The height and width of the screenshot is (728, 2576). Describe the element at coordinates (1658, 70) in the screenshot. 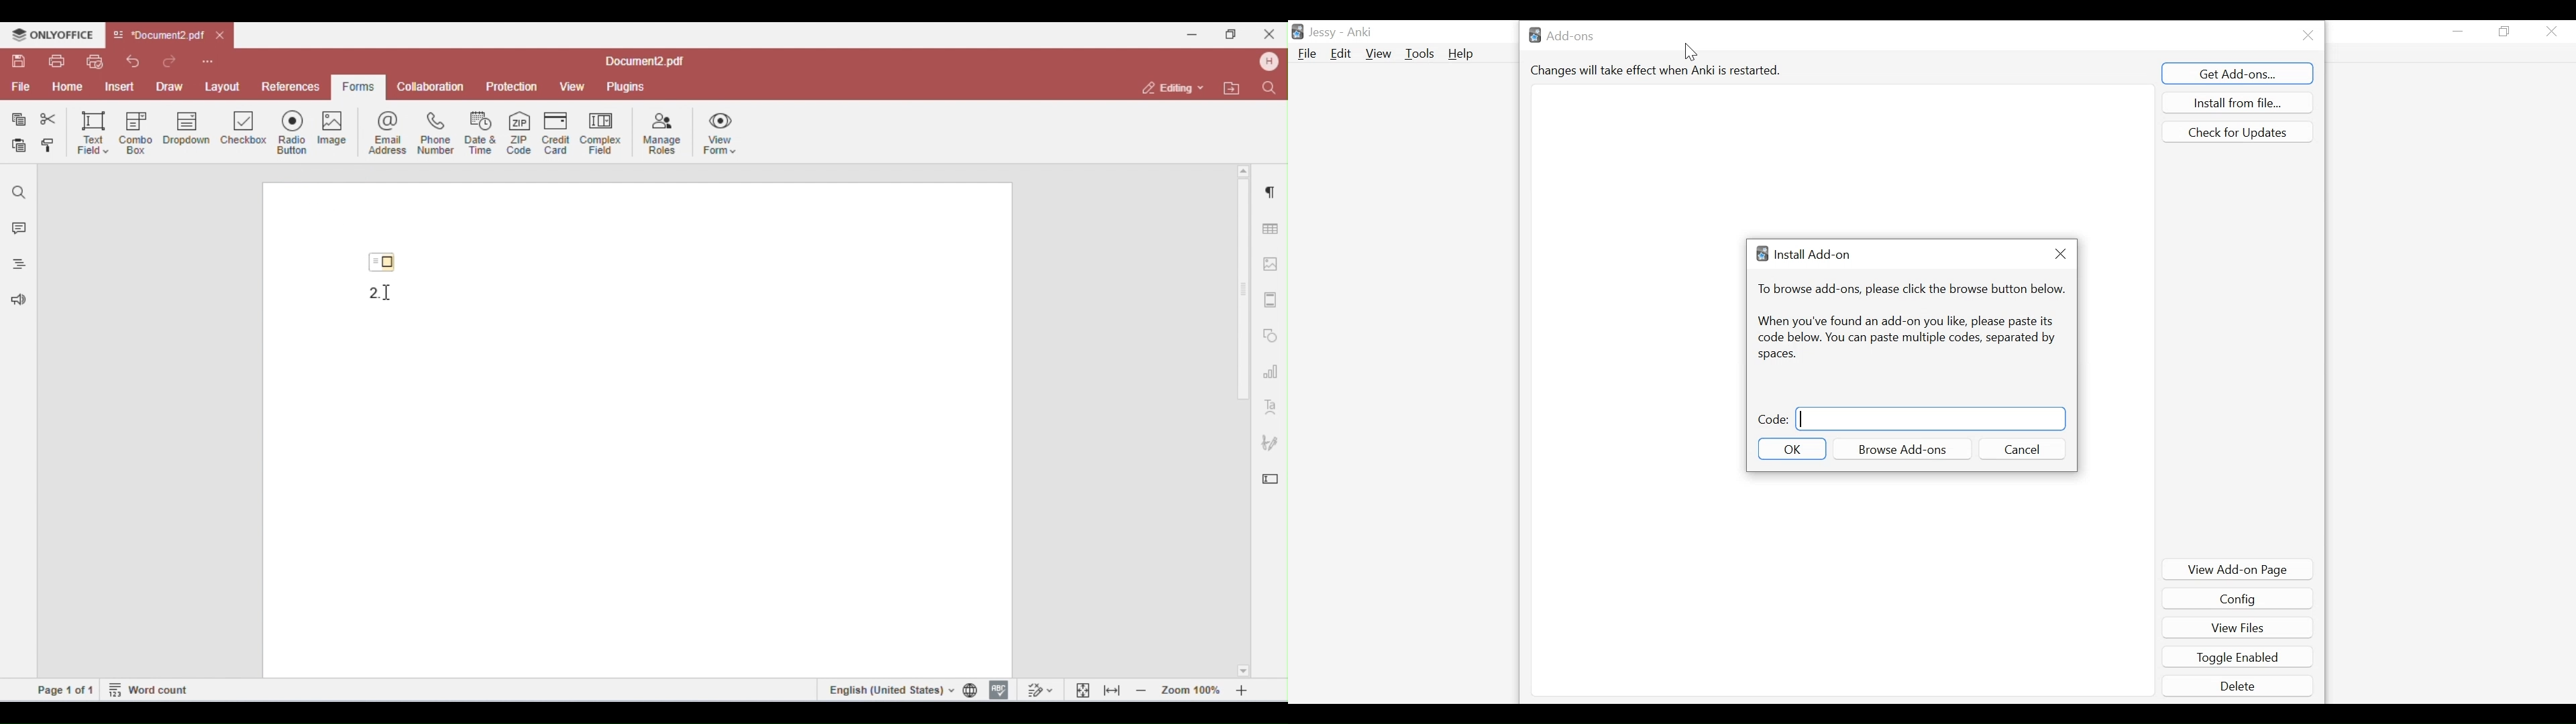

I see `Changes will take effect when Anki is restarted` at that location.